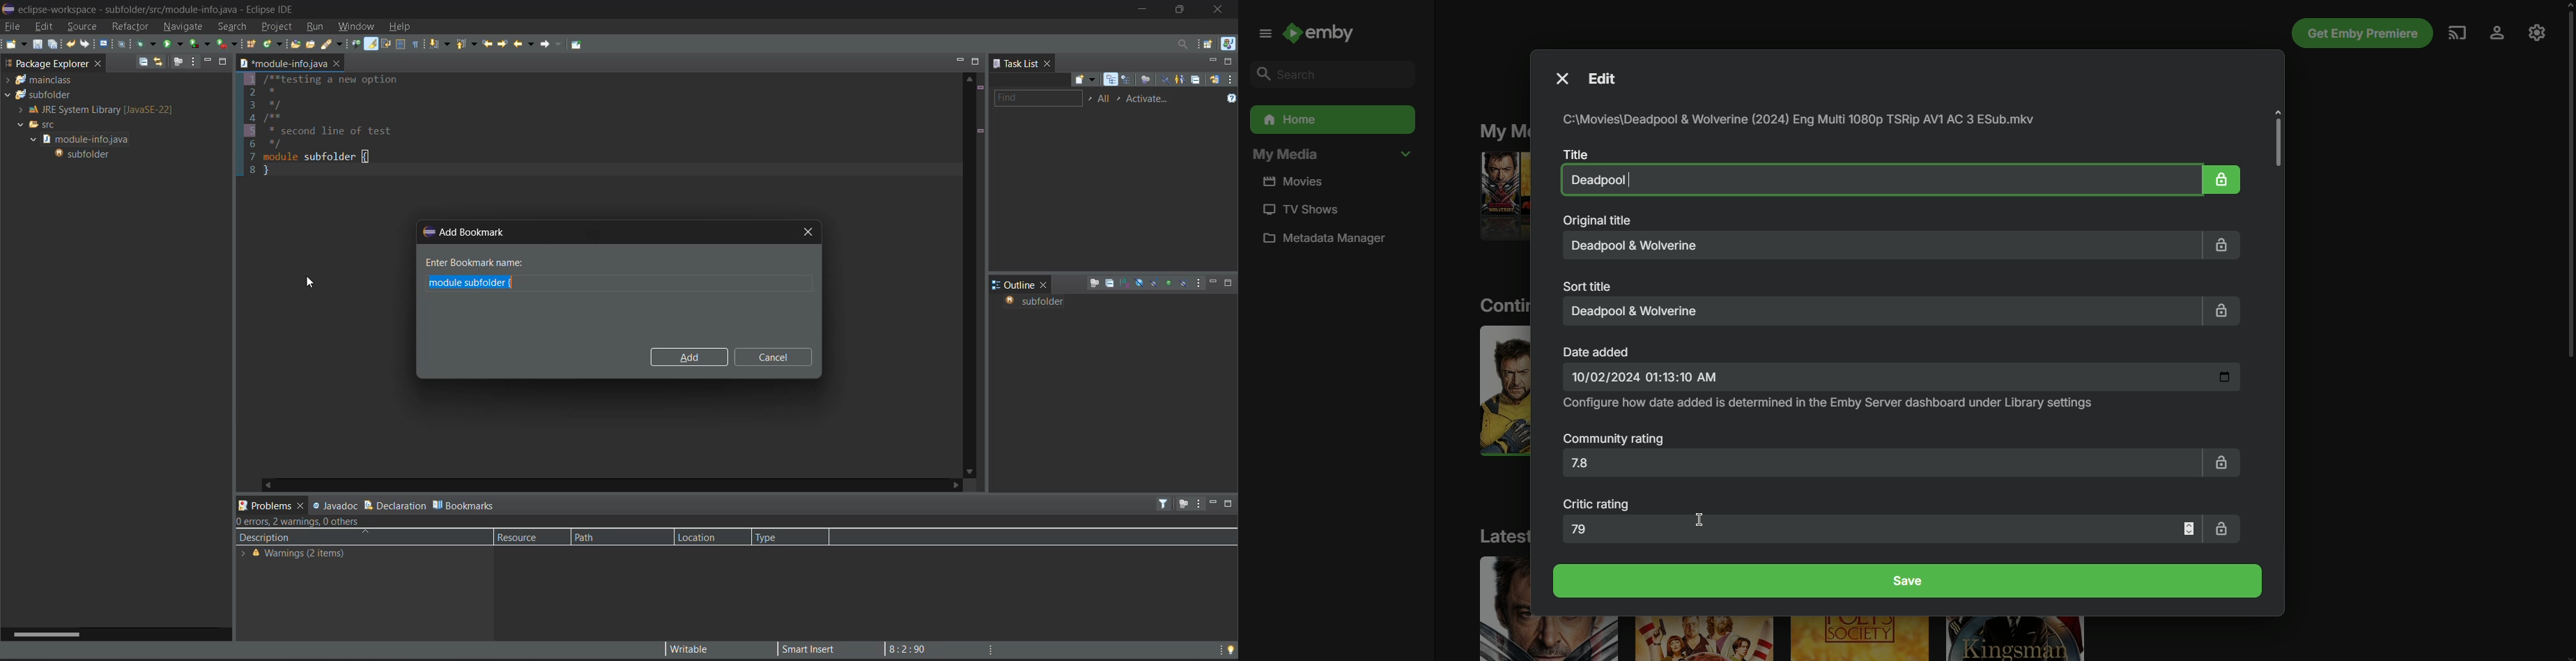 This screenshot has height=672, width=2576. I want to click on Lock, so click(2221, 312).